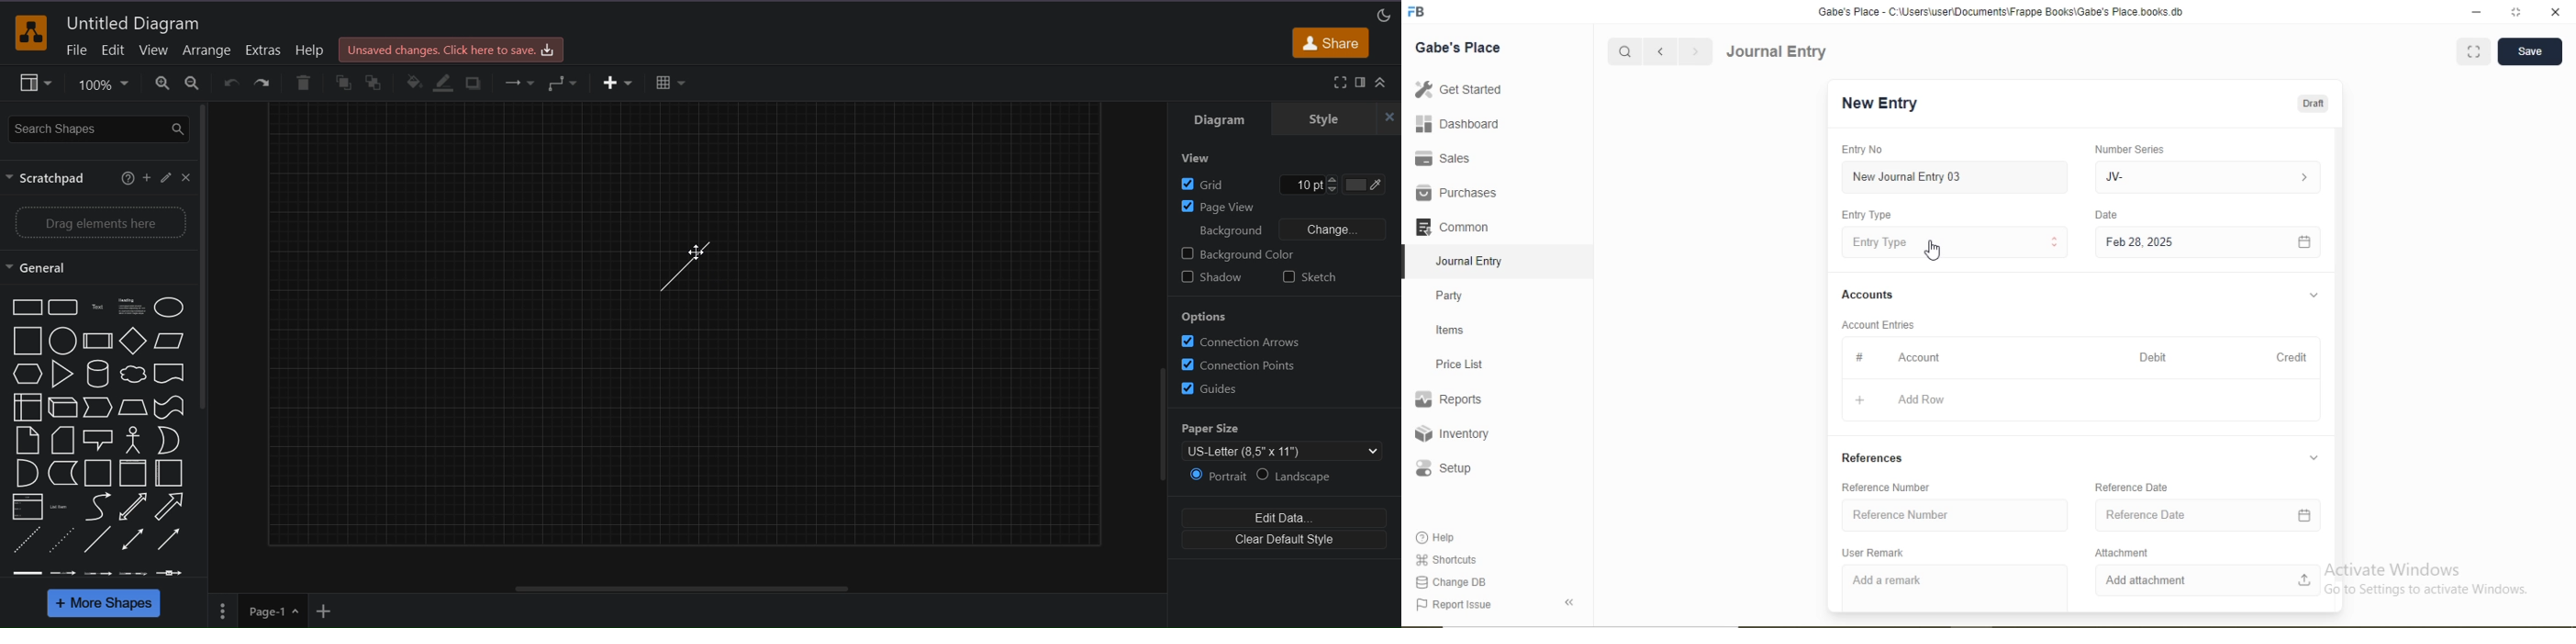 This screenshot has height=644, width=2576. I want to click on to back, so click(374, 83).